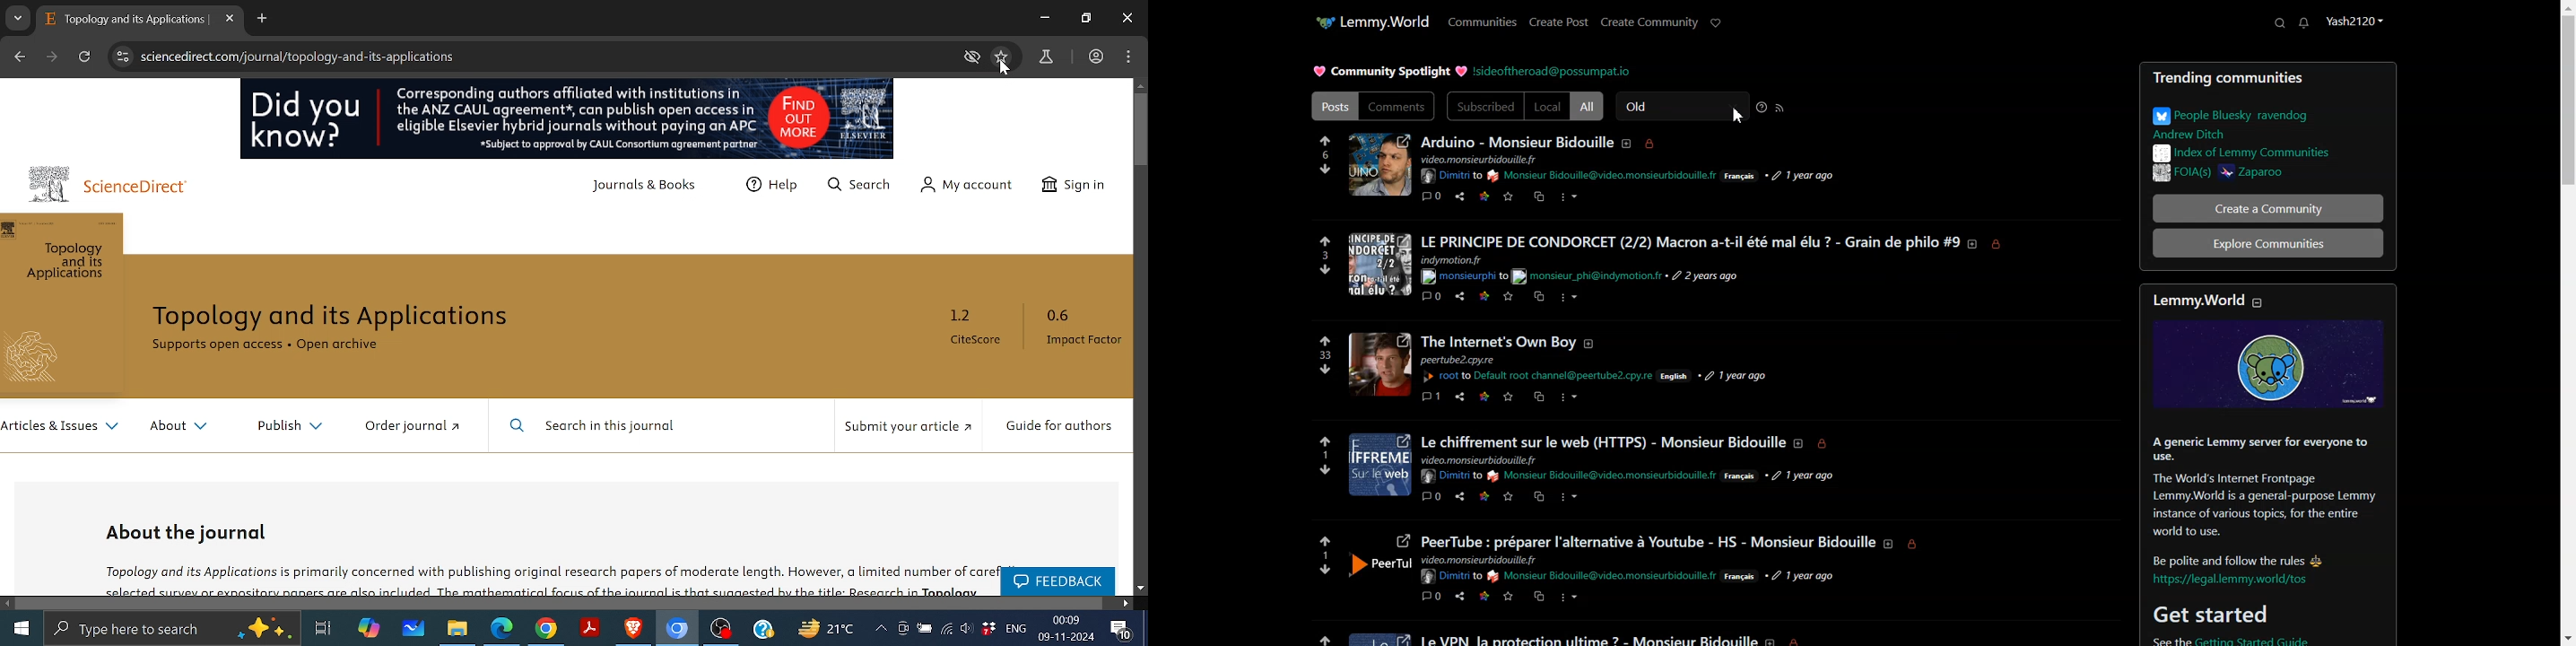 The height and width of the screenshot is (672, 2576). I want to click on upvotes, so click(1324, 538).